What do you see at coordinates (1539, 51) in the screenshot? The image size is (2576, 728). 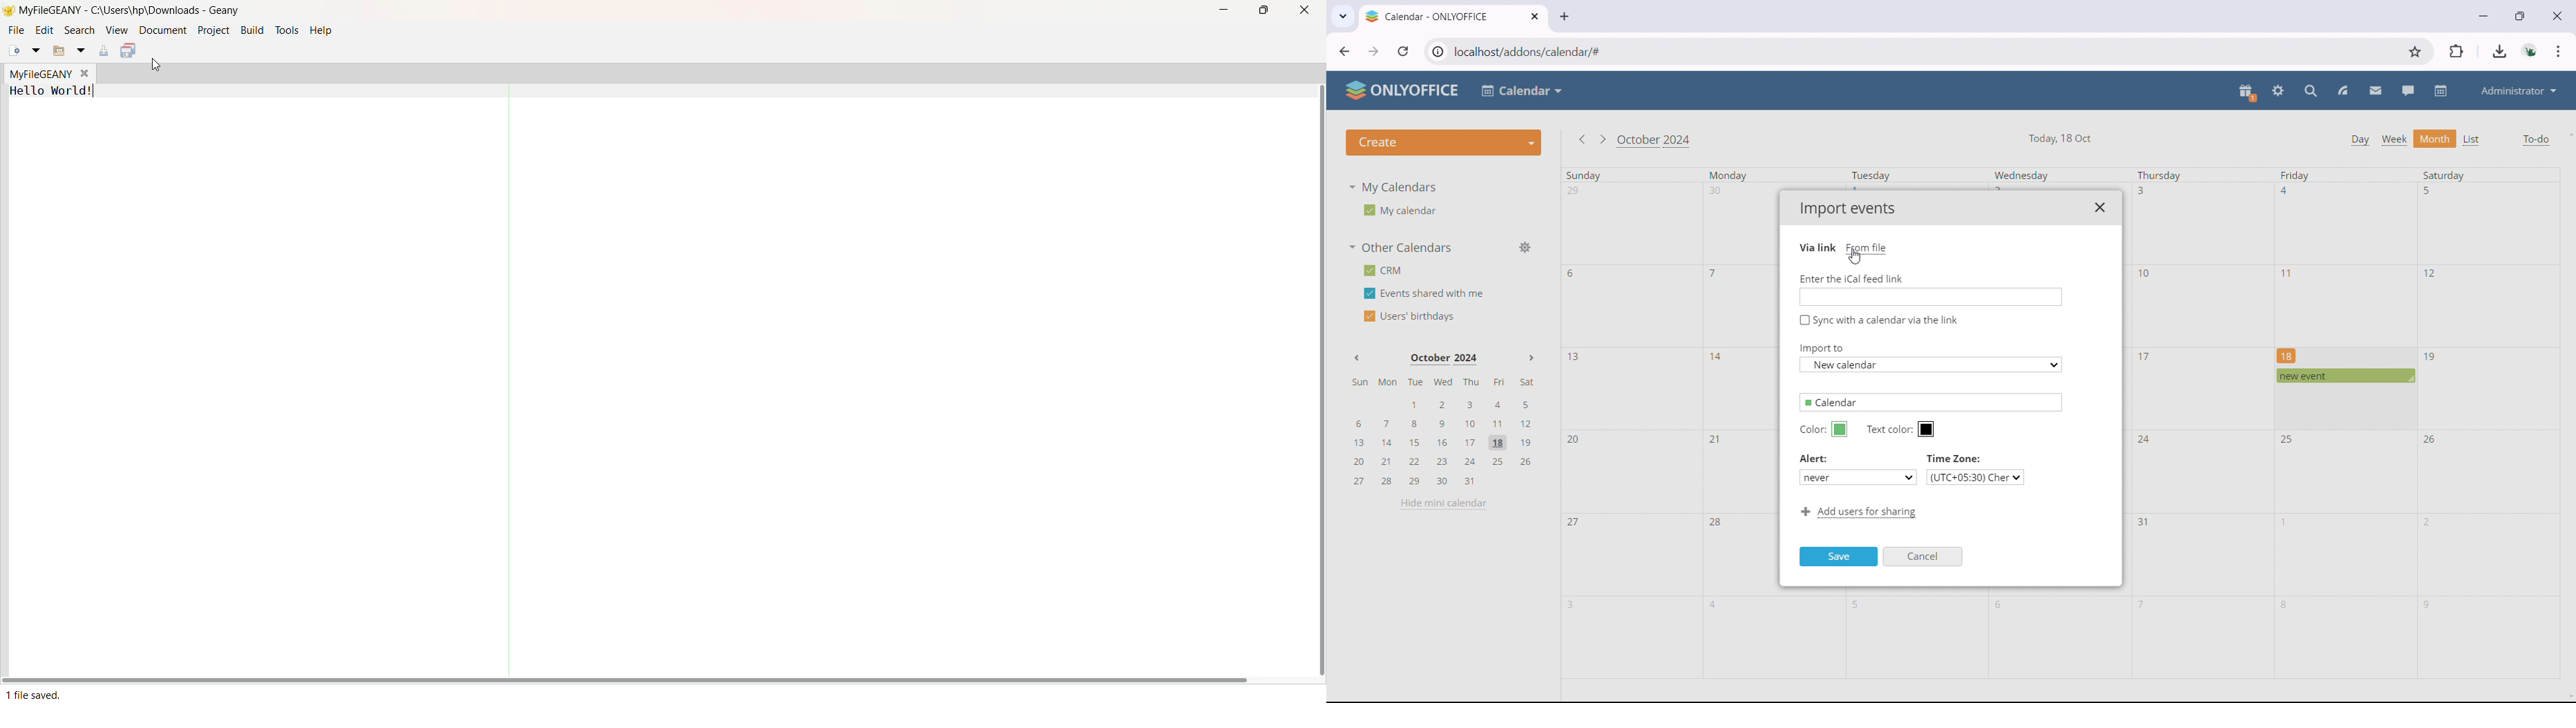 I see `localhost/addons/calendar/#` at bounding box center [1539, 51].